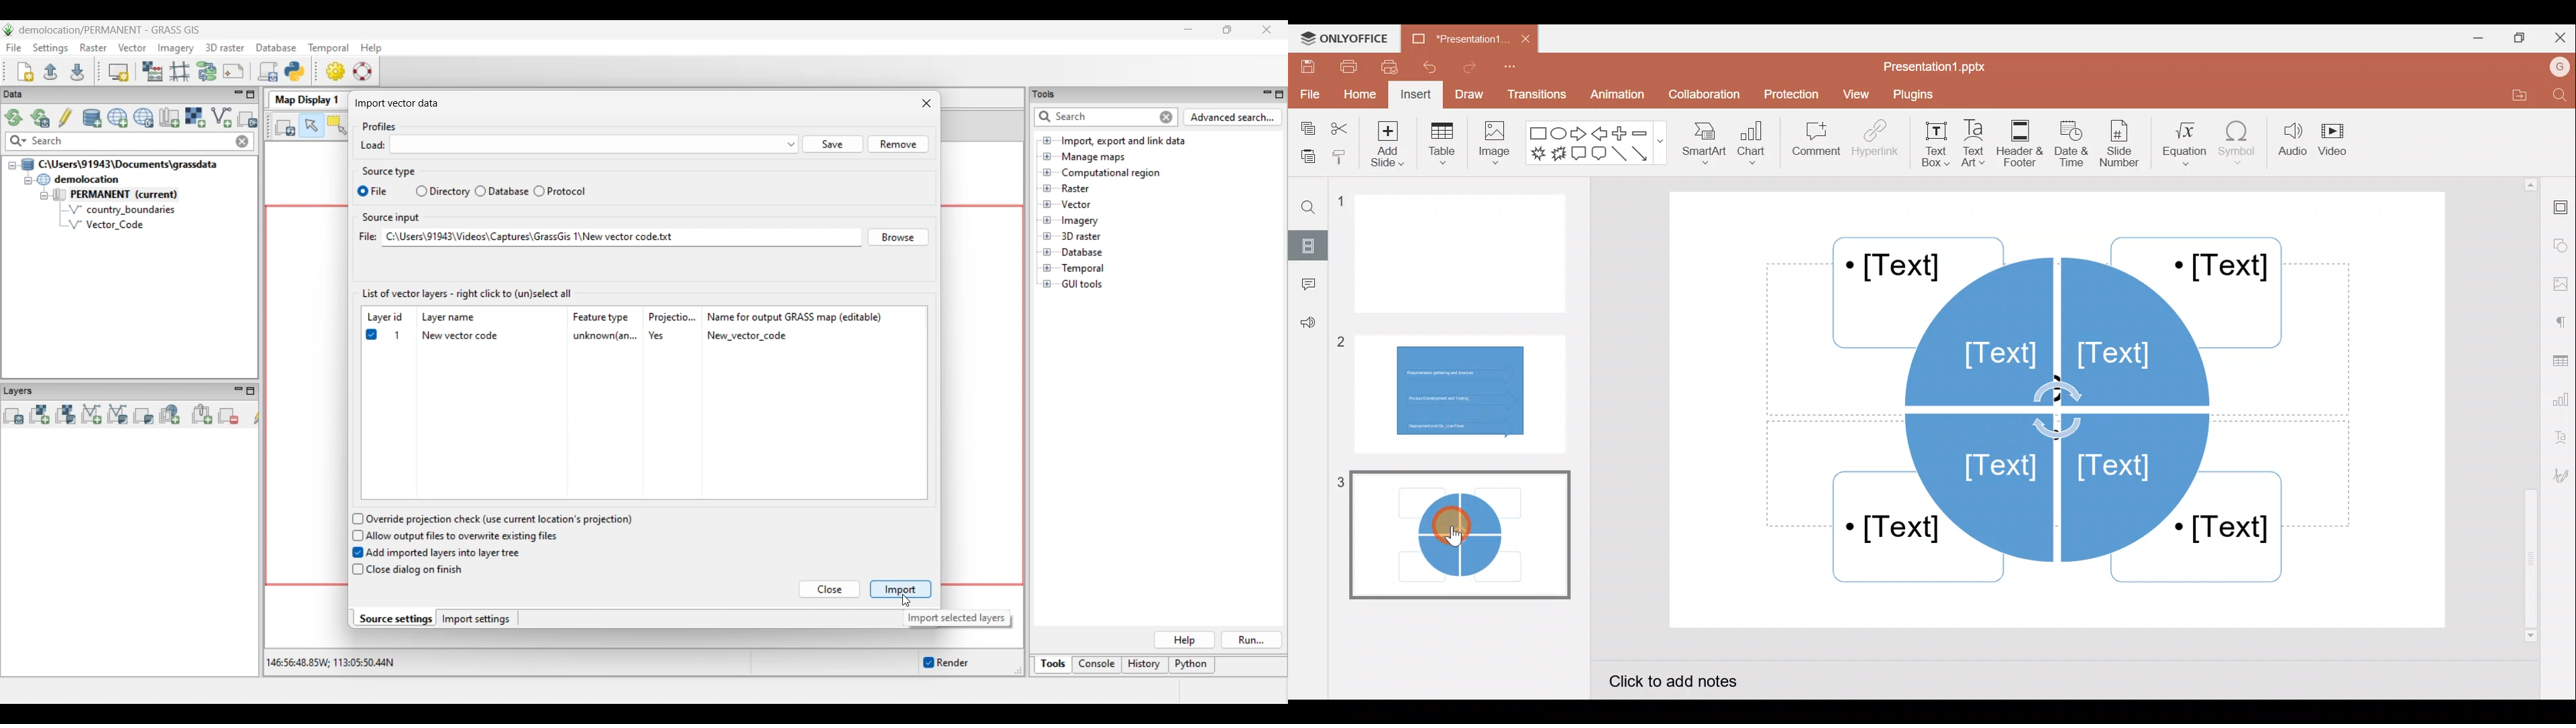 The image size is (2576, 728). I want to click on Plugins, so click(1919, 96).